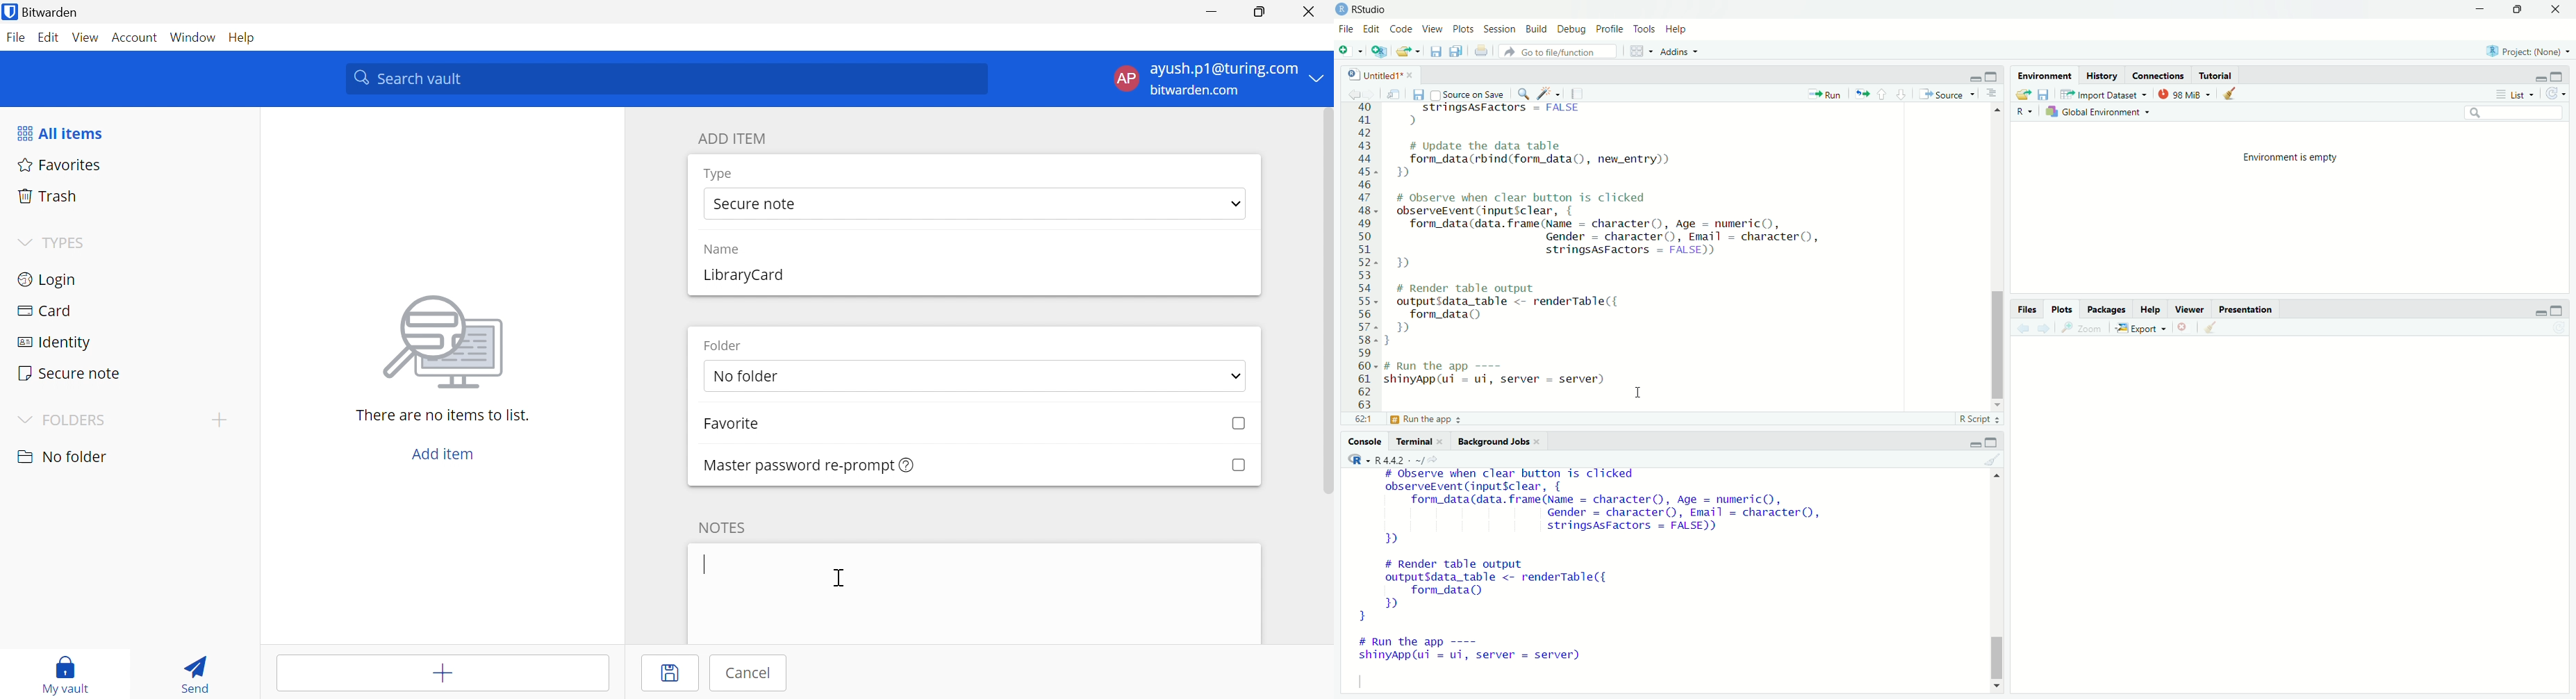 The image size is (2576, 700). Describe the element at coordinates (1998, 584) in the screenshot. I see `scrollbar` at that location.